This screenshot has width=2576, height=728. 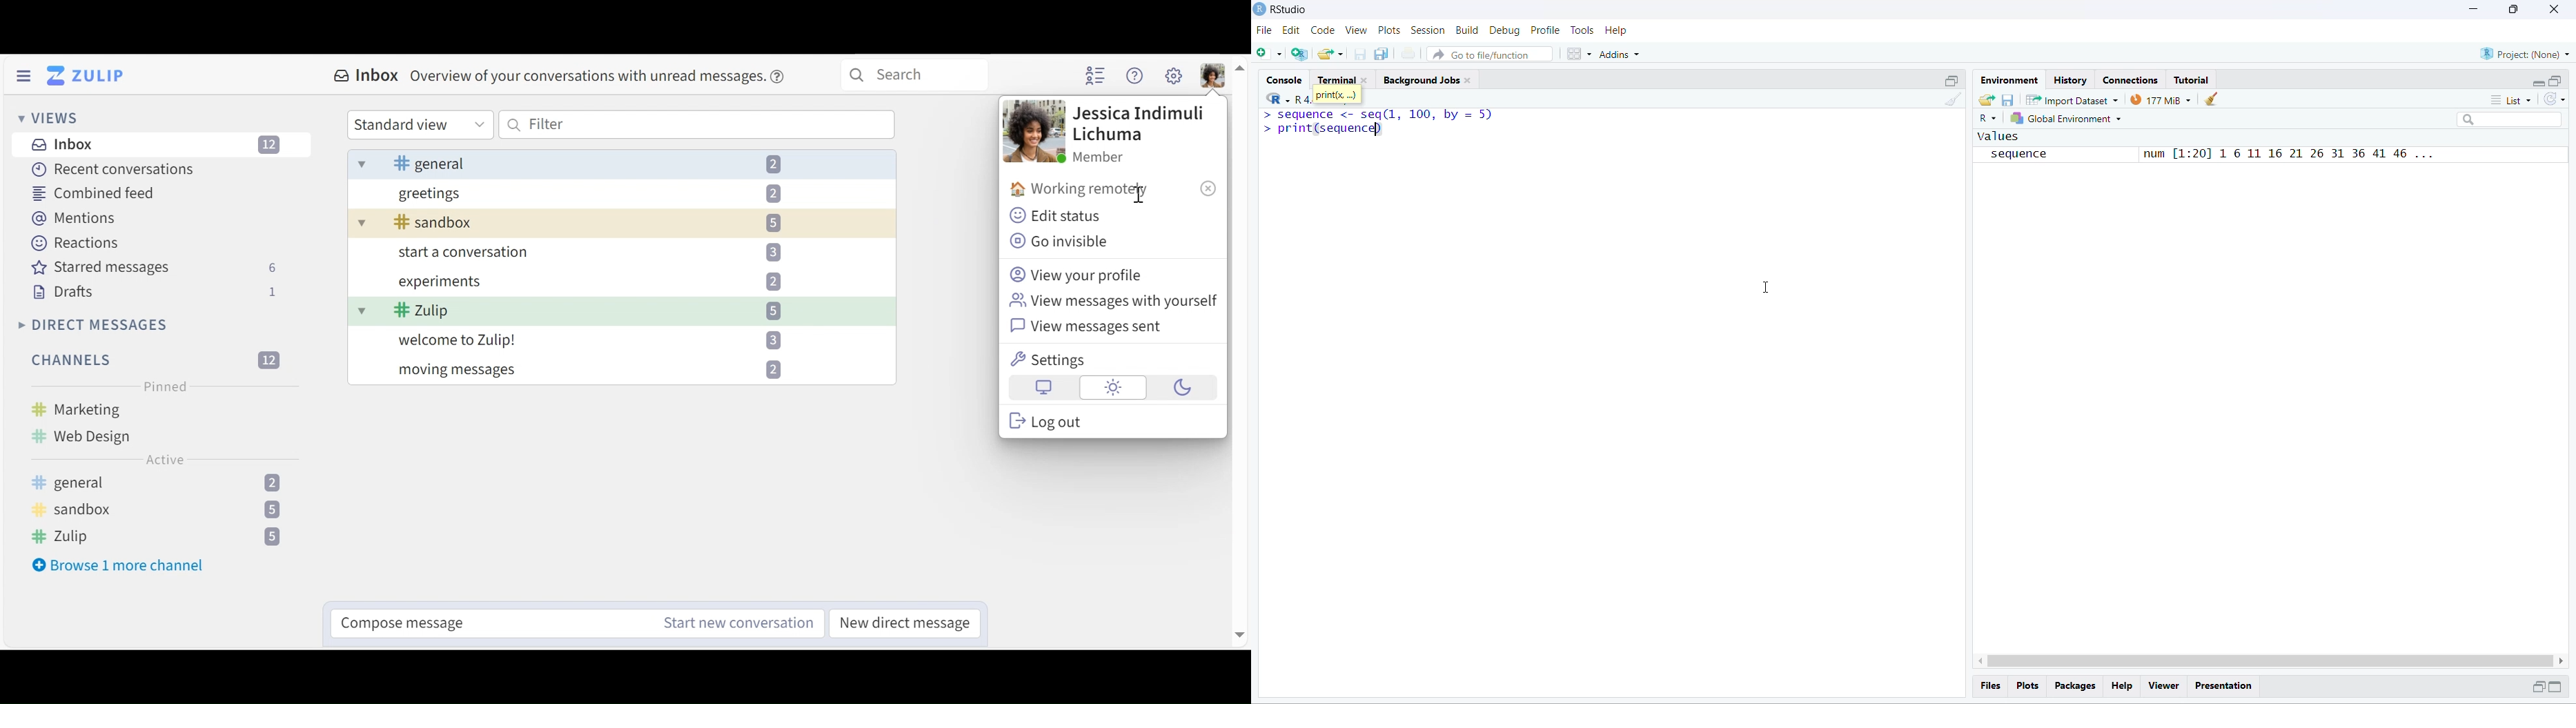 I want to click on file, so click(x=1265, y=30).